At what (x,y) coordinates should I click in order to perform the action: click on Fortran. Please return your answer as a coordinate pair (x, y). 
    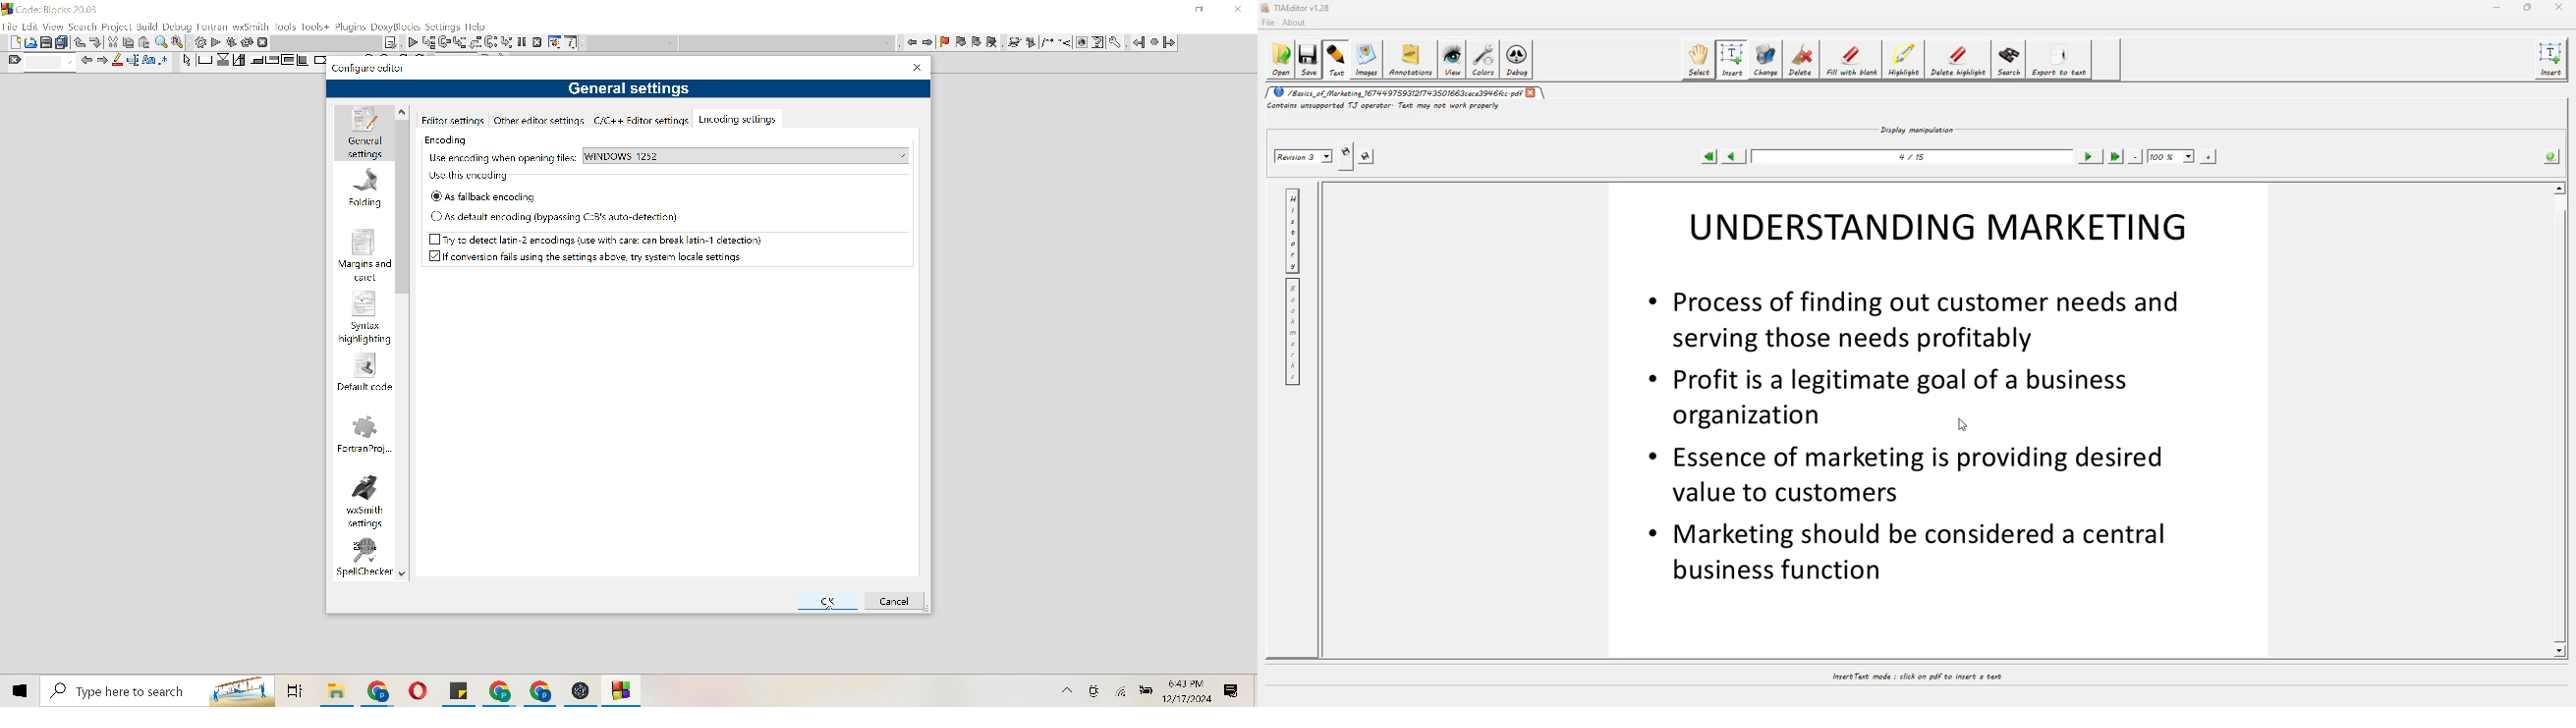
    Looking at the image, I should click on (213, 27).